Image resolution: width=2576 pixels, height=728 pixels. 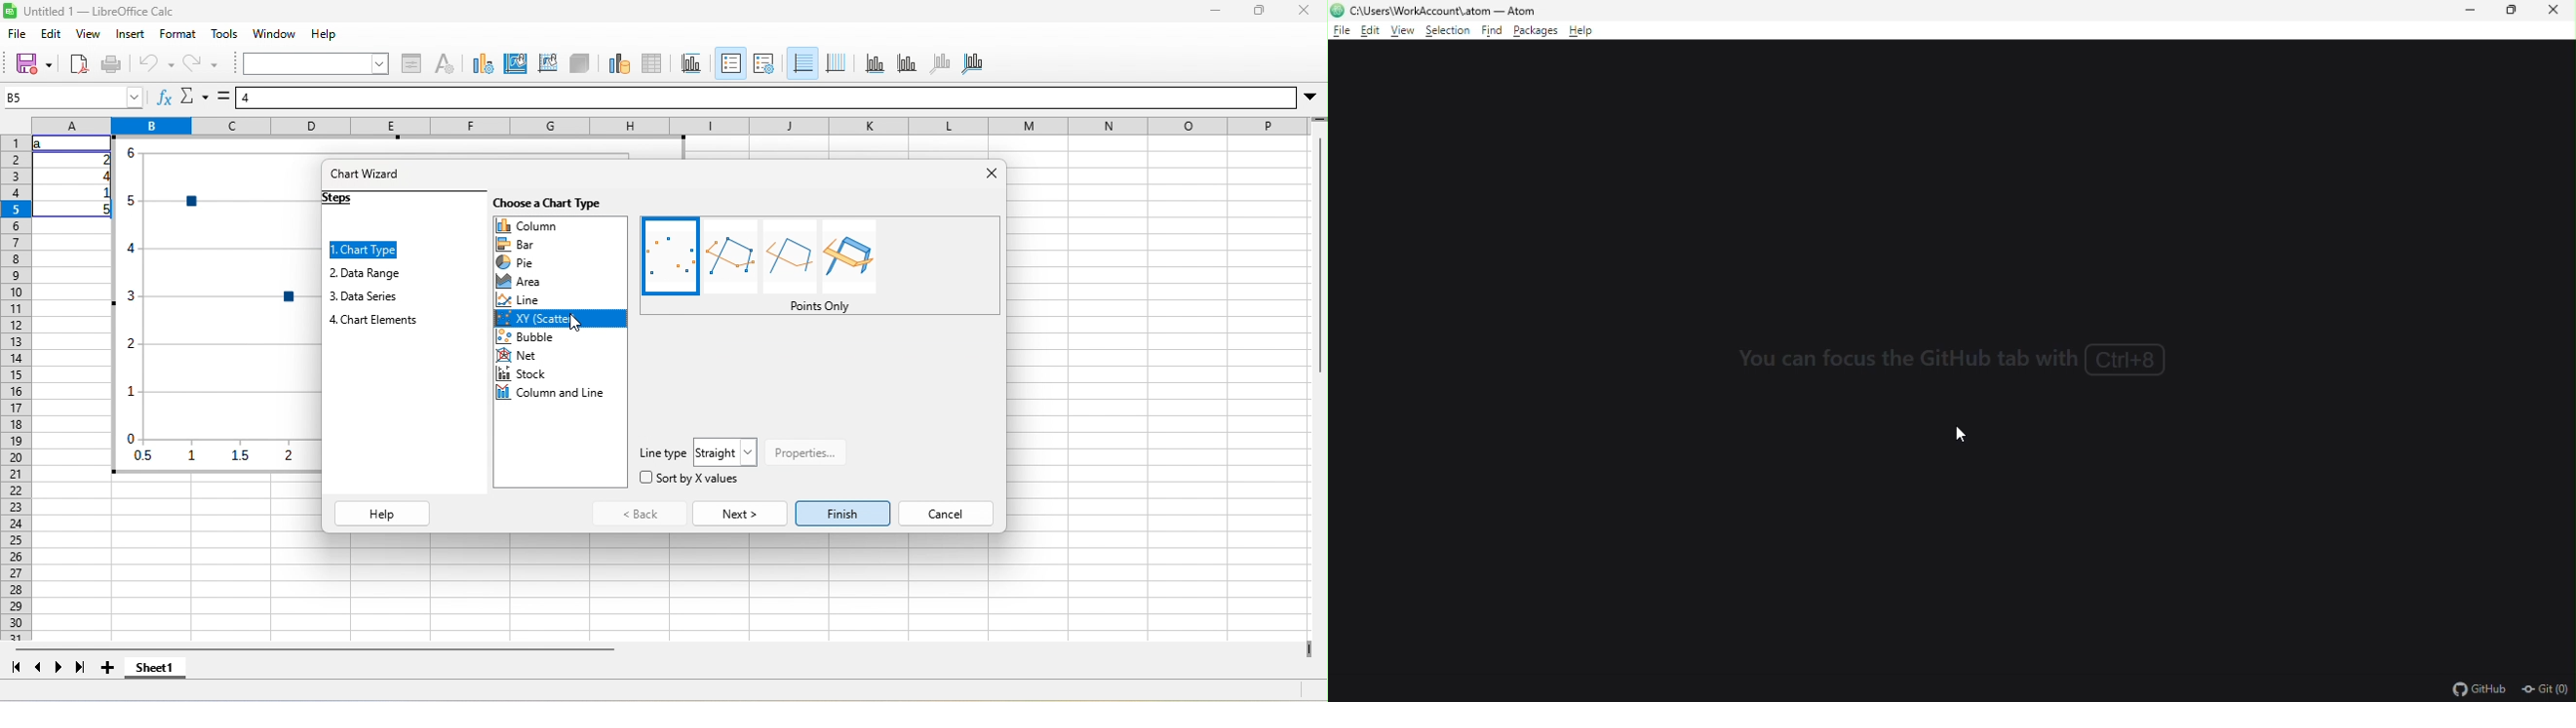 I want to click on formula, so click(x=224, y=96).